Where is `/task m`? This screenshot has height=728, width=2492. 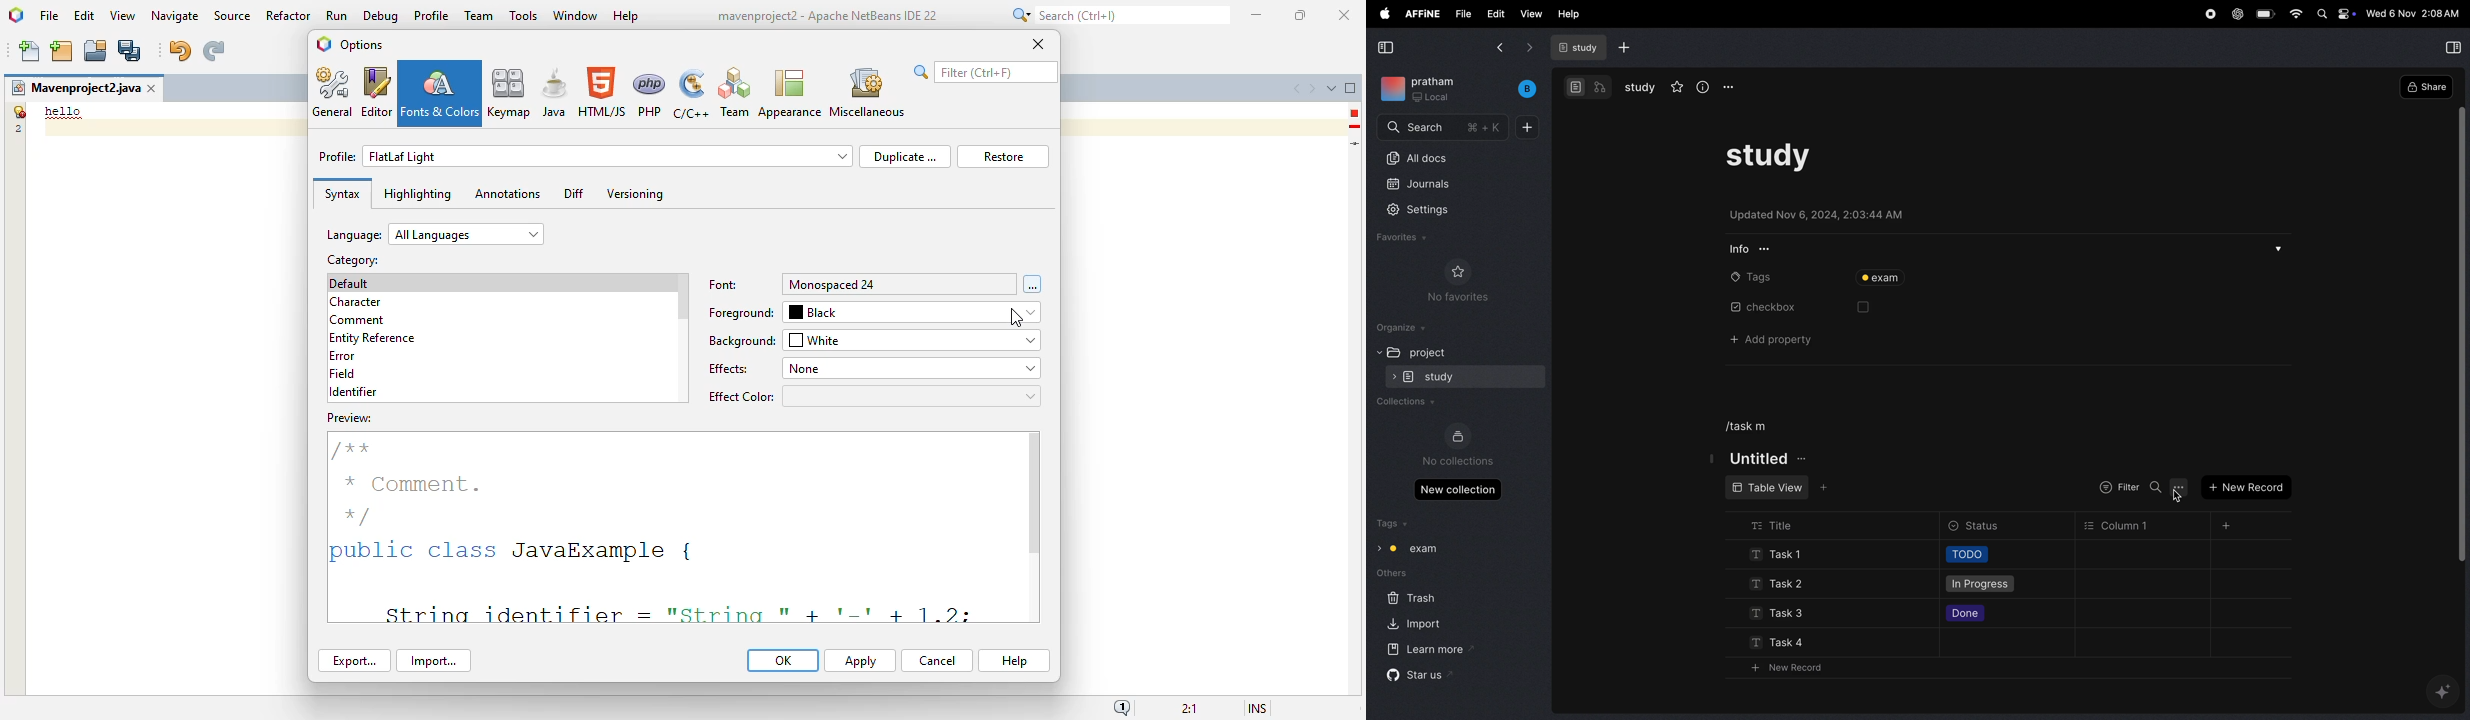 /task m is located at coordinates (1742, 426).